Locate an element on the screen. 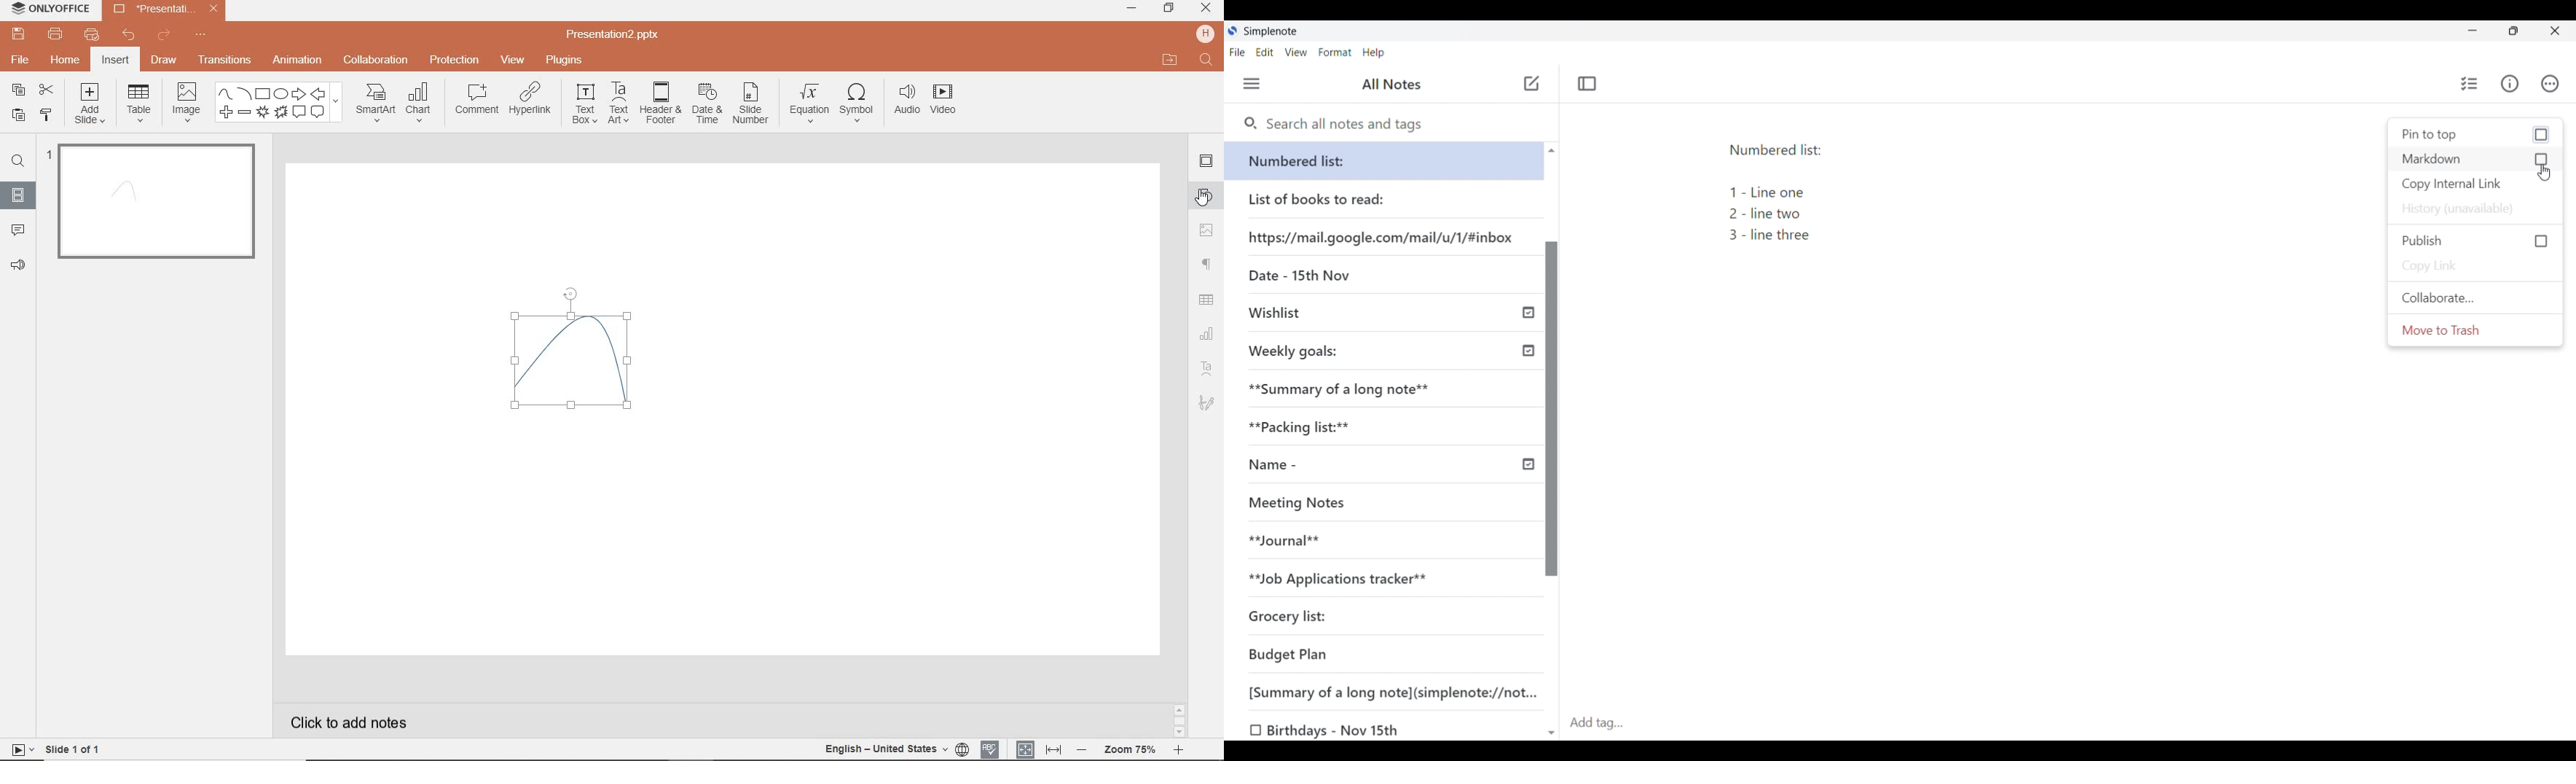 The image size is (2576, 784). OPEN FILE LOCATION is located at coordinates (1170, 61).